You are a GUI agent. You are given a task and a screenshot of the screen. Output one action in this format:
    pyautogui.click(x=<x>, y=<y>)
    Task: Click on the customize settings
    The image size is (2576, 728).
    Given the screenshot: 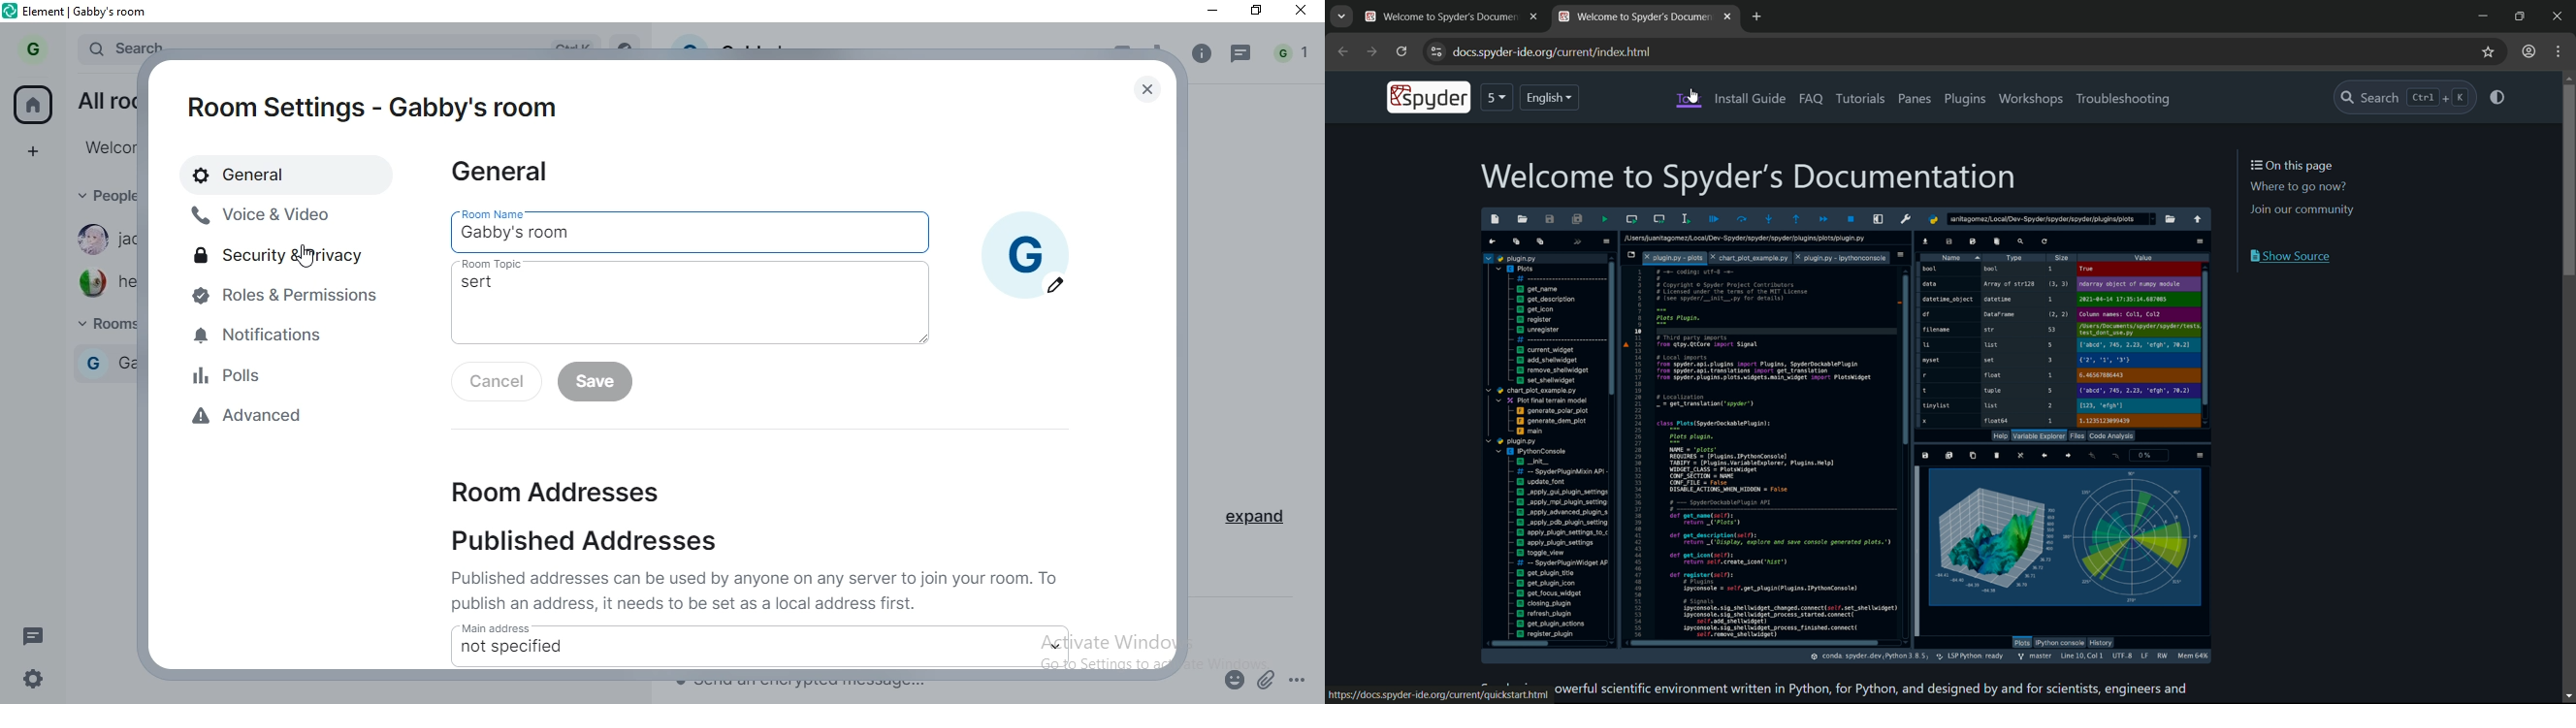 What is the action you would take?
    pyautogui.click(x=1434, y=51)
    